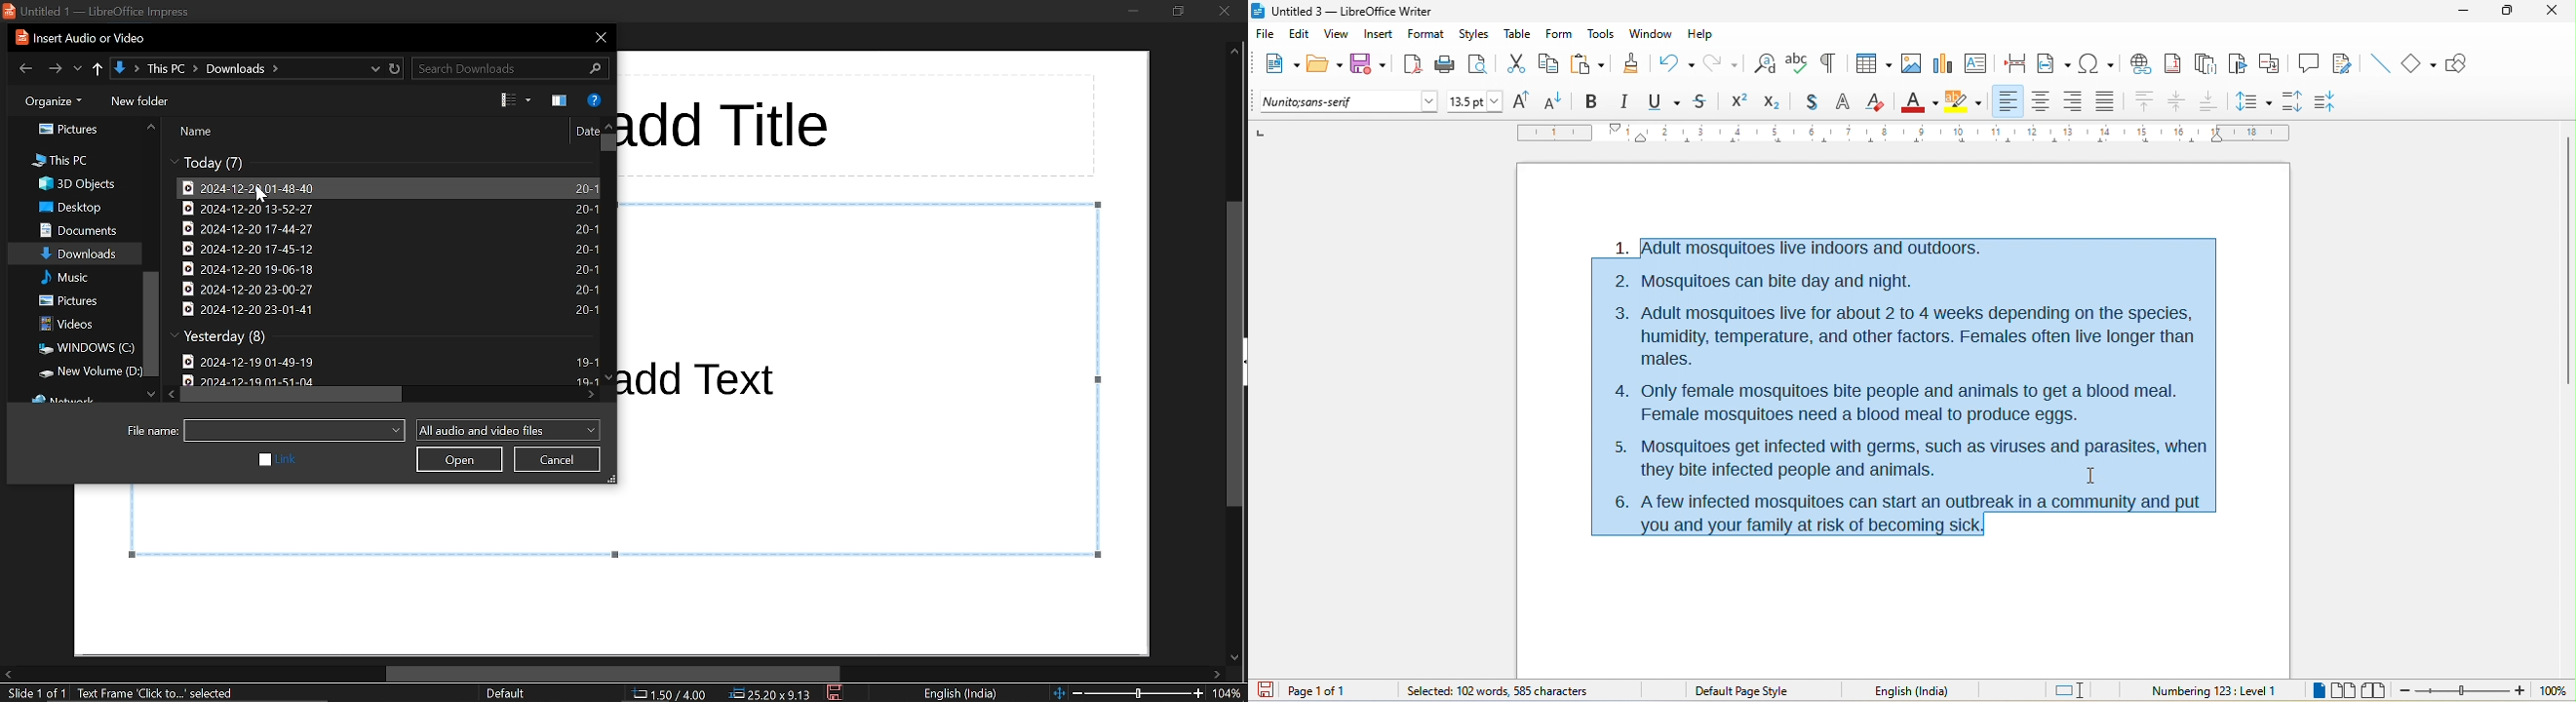 This screenshot has height=728, width=2576. What do you see at coordinates (214, 163) in the screenshot?
I see `files modified today` at bounding box center [214, 163].